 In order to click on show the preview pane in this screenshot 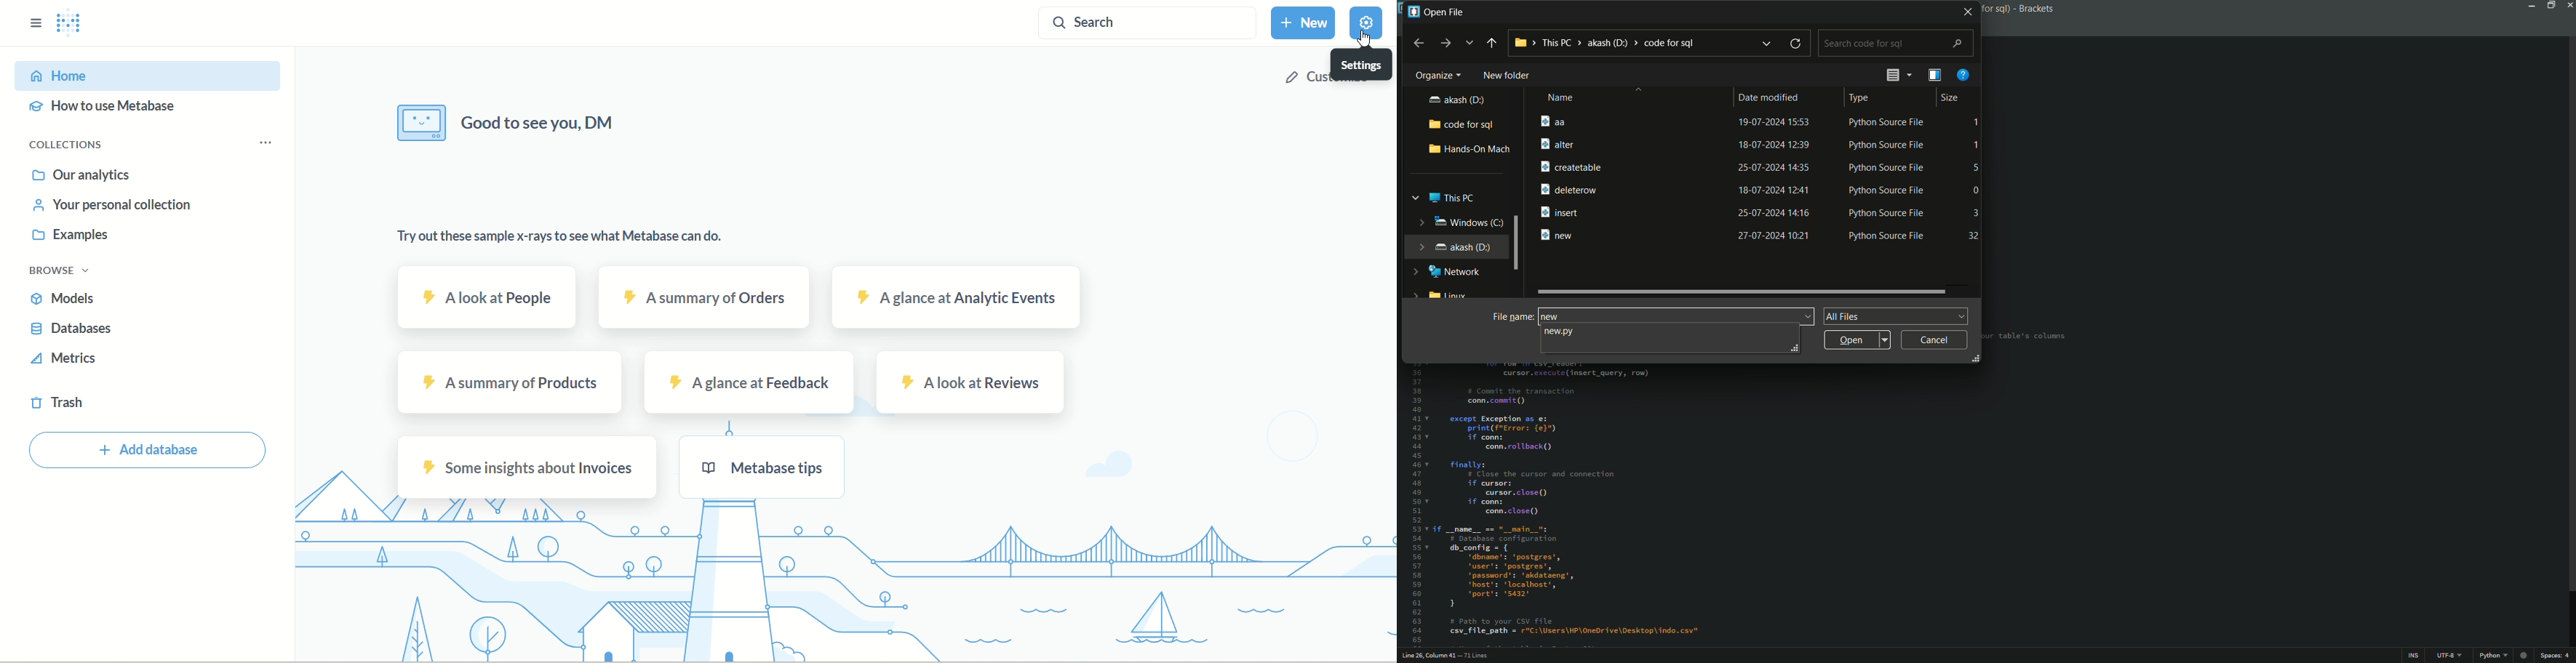, I will do `click(1934, 75)`.